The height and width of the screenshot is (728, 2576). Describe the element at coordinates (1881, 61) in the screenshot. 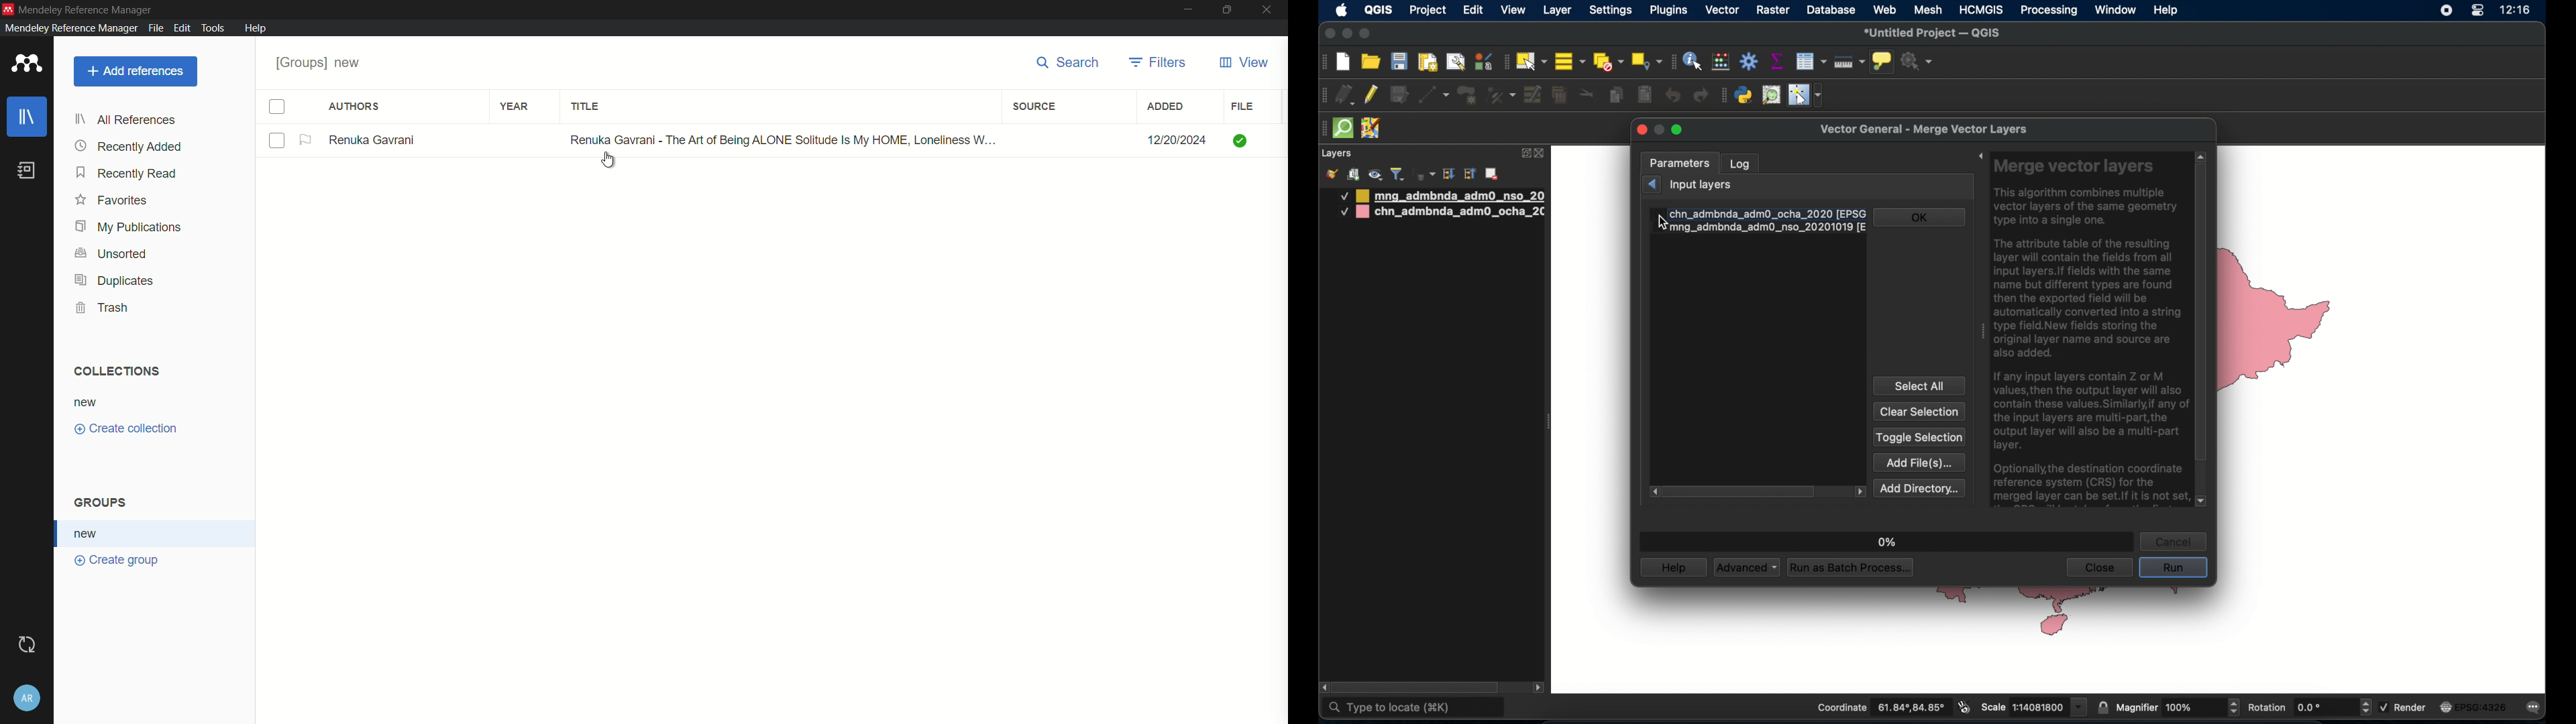

I see `show map tips` at that location.